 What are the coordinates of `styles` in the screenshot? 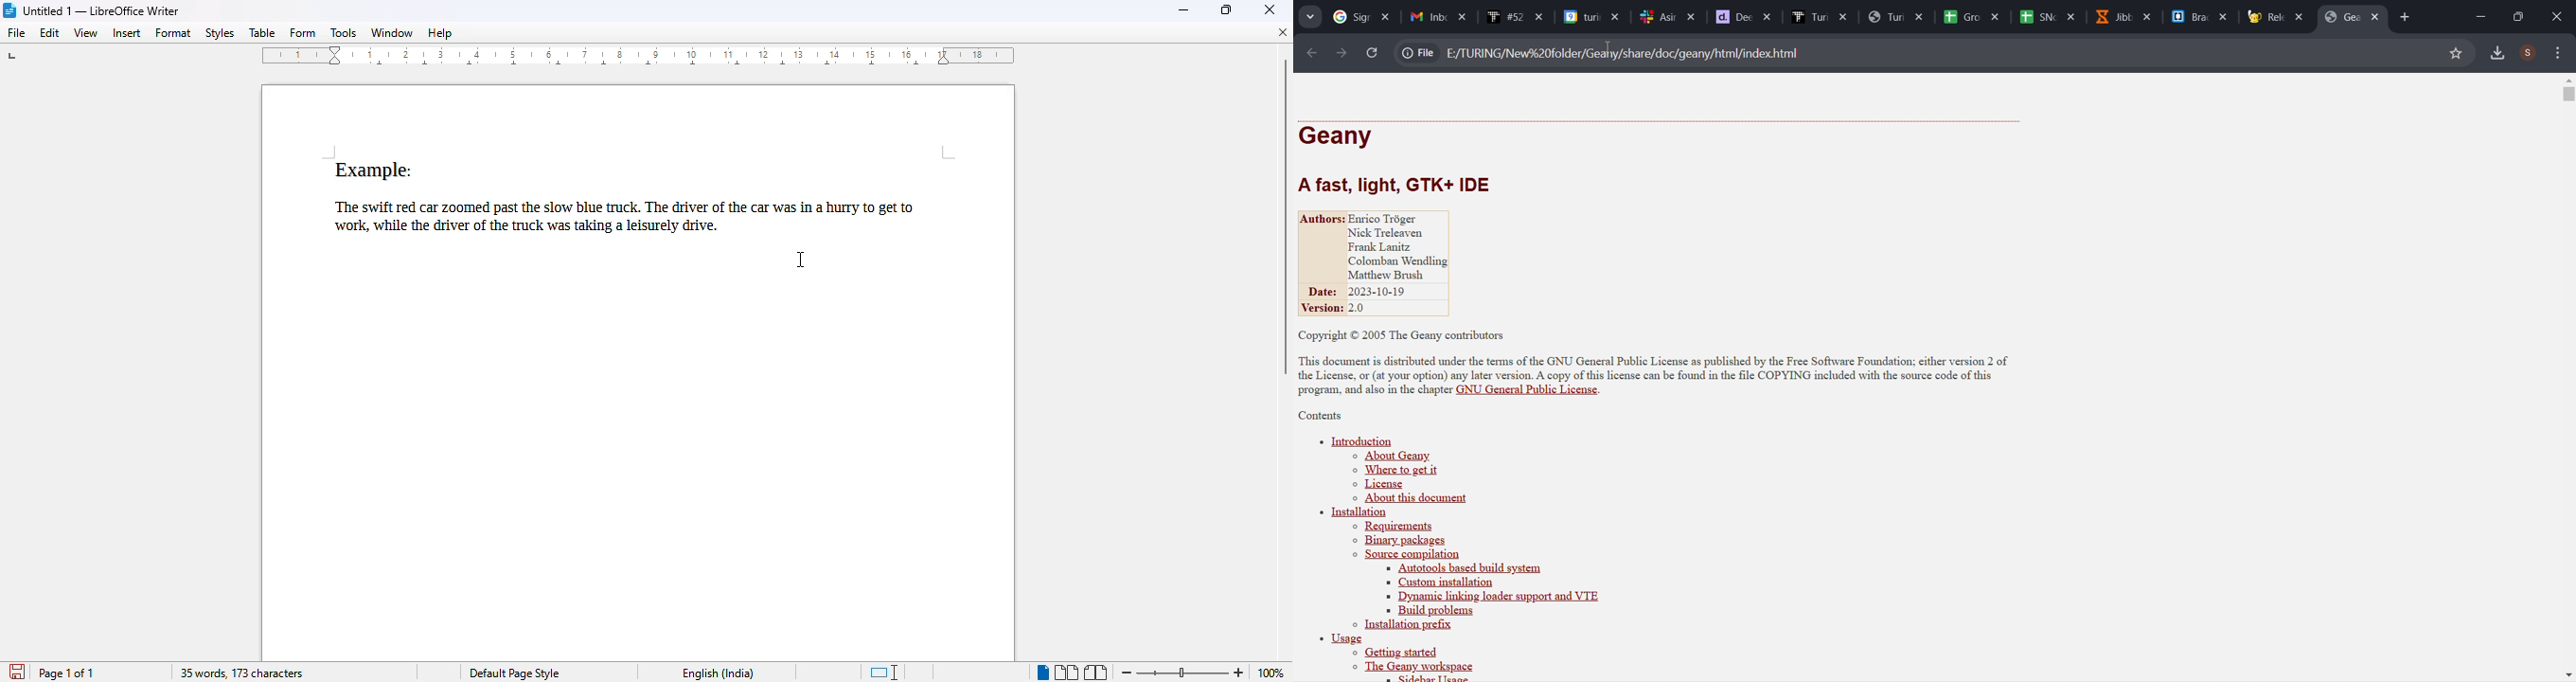 It's located at (221, 33).